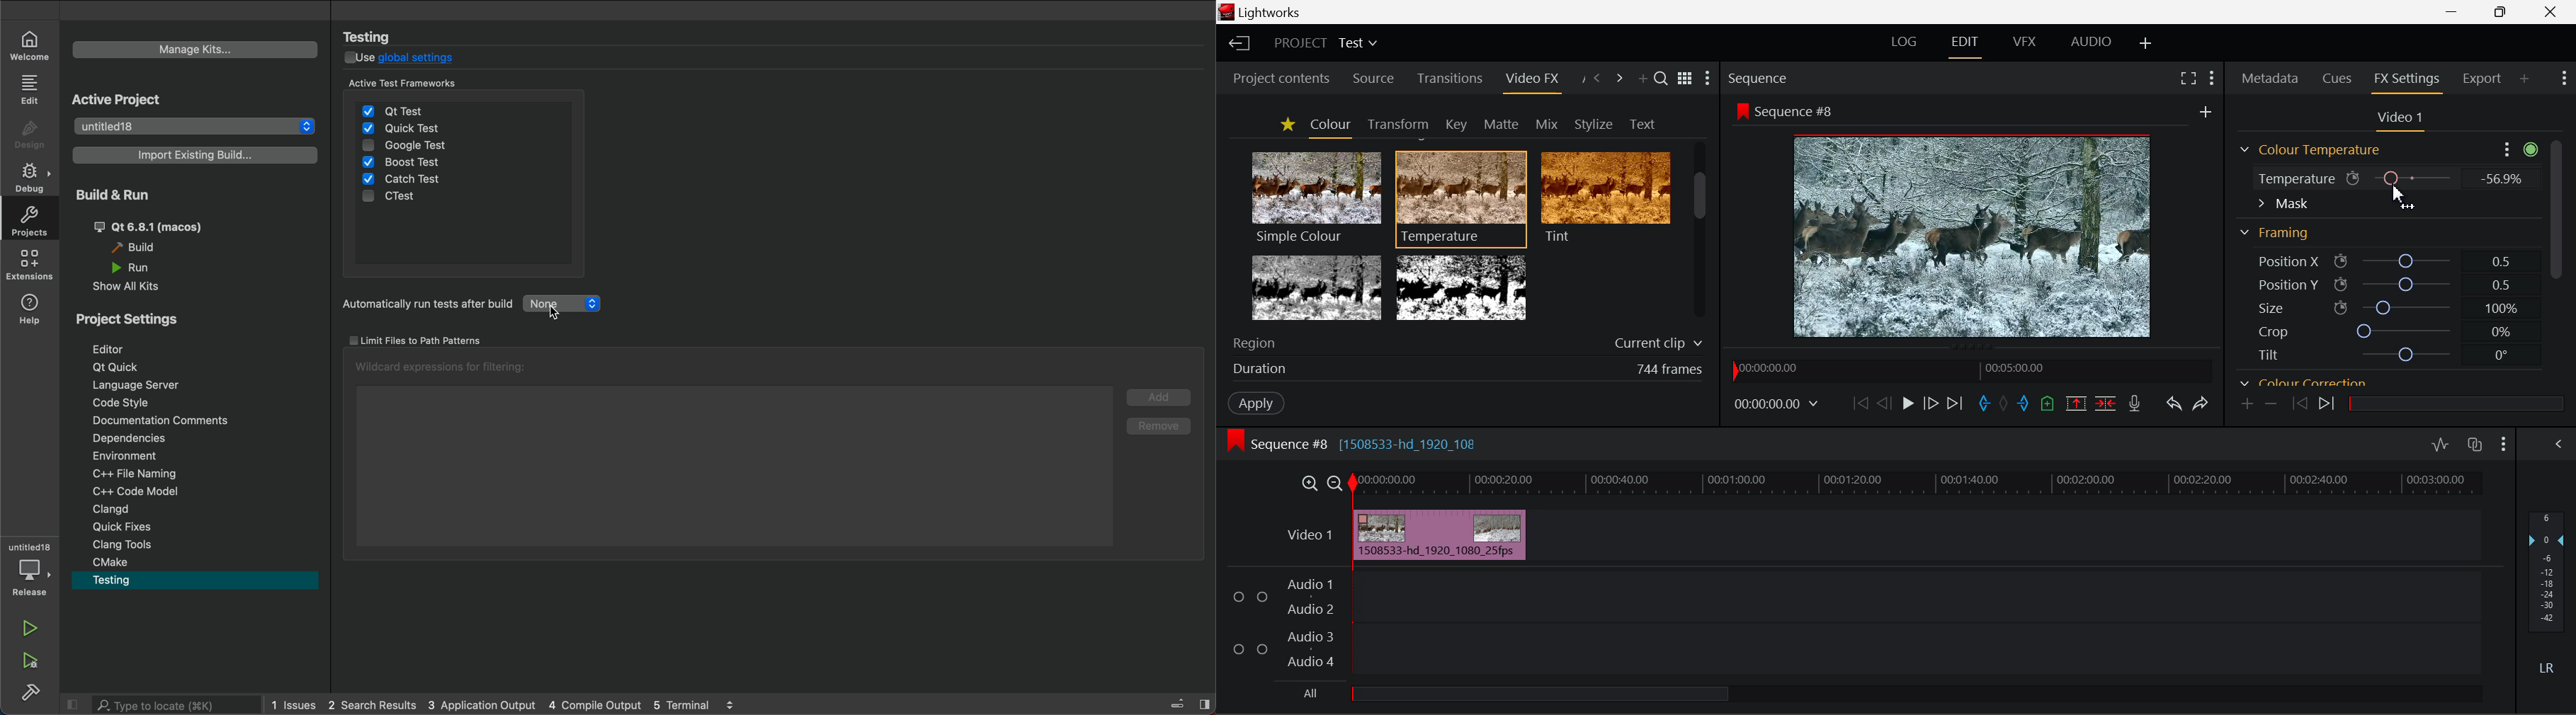 The width and height of the screenshot is (2576, 728). I want to click on Project Title, so click(1325, 41).